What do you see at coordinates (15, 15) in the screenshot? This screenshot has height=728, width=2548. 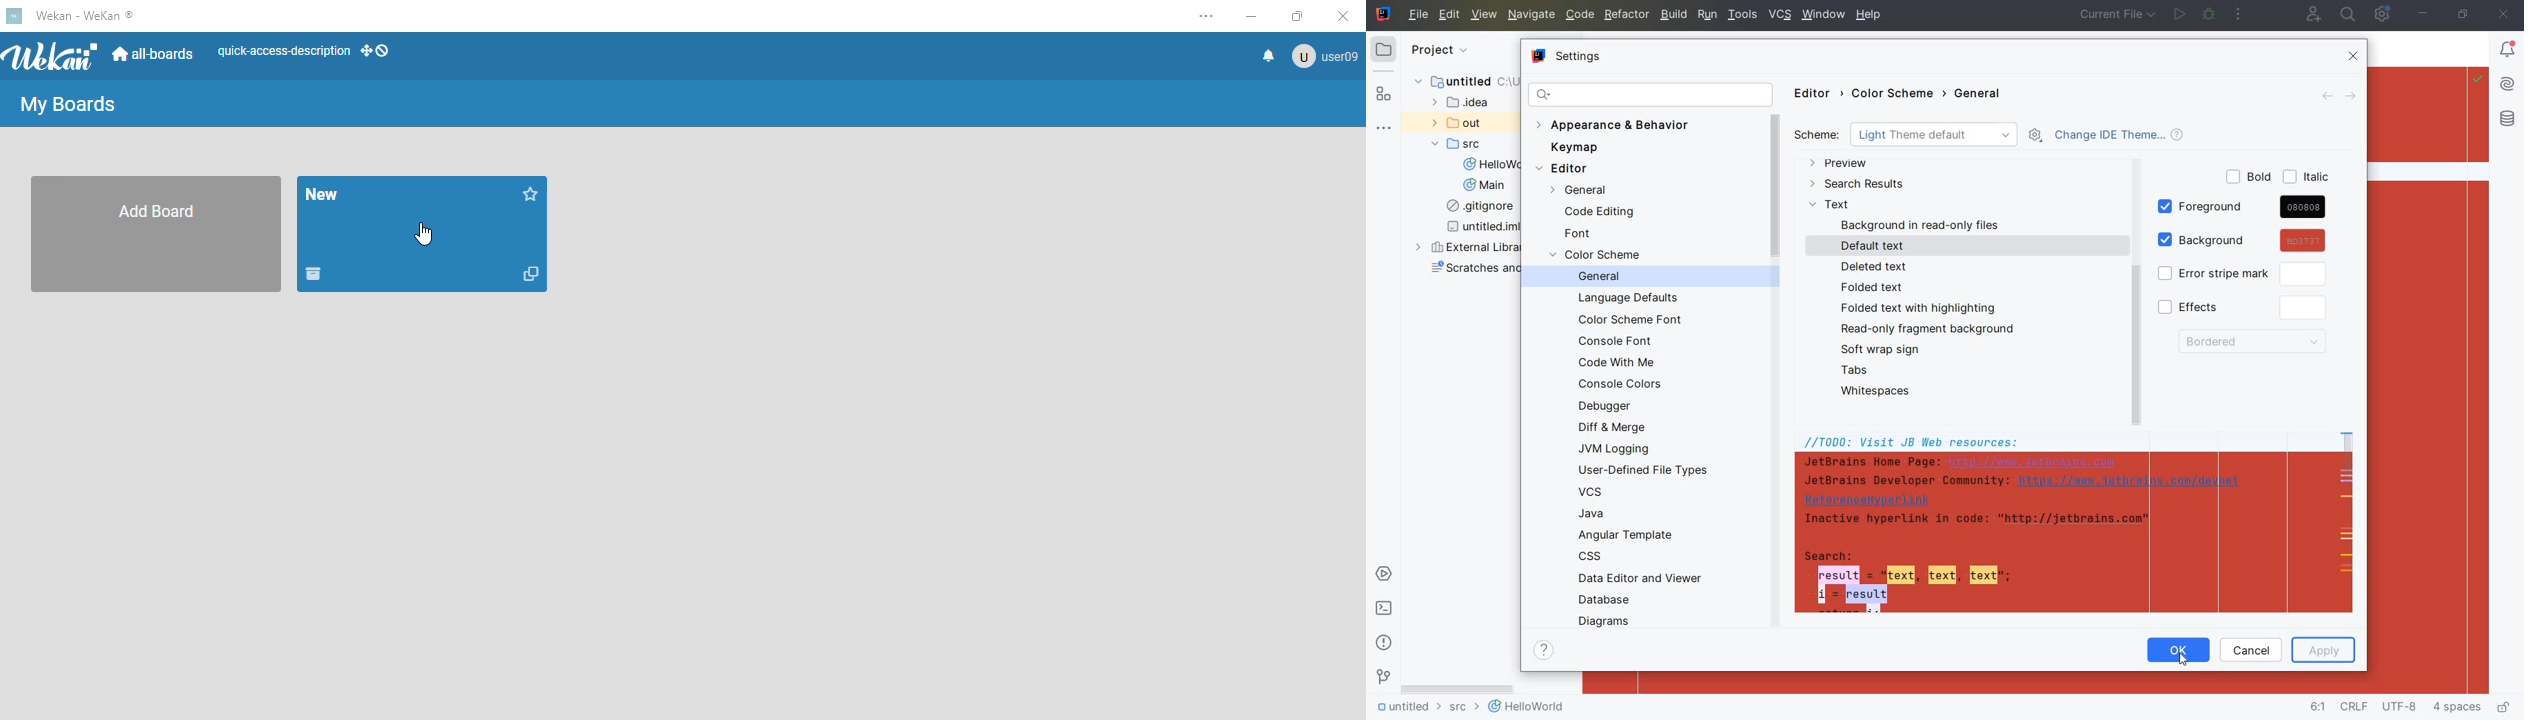 I see `Wekan logo` at bounding box center [15, 15].